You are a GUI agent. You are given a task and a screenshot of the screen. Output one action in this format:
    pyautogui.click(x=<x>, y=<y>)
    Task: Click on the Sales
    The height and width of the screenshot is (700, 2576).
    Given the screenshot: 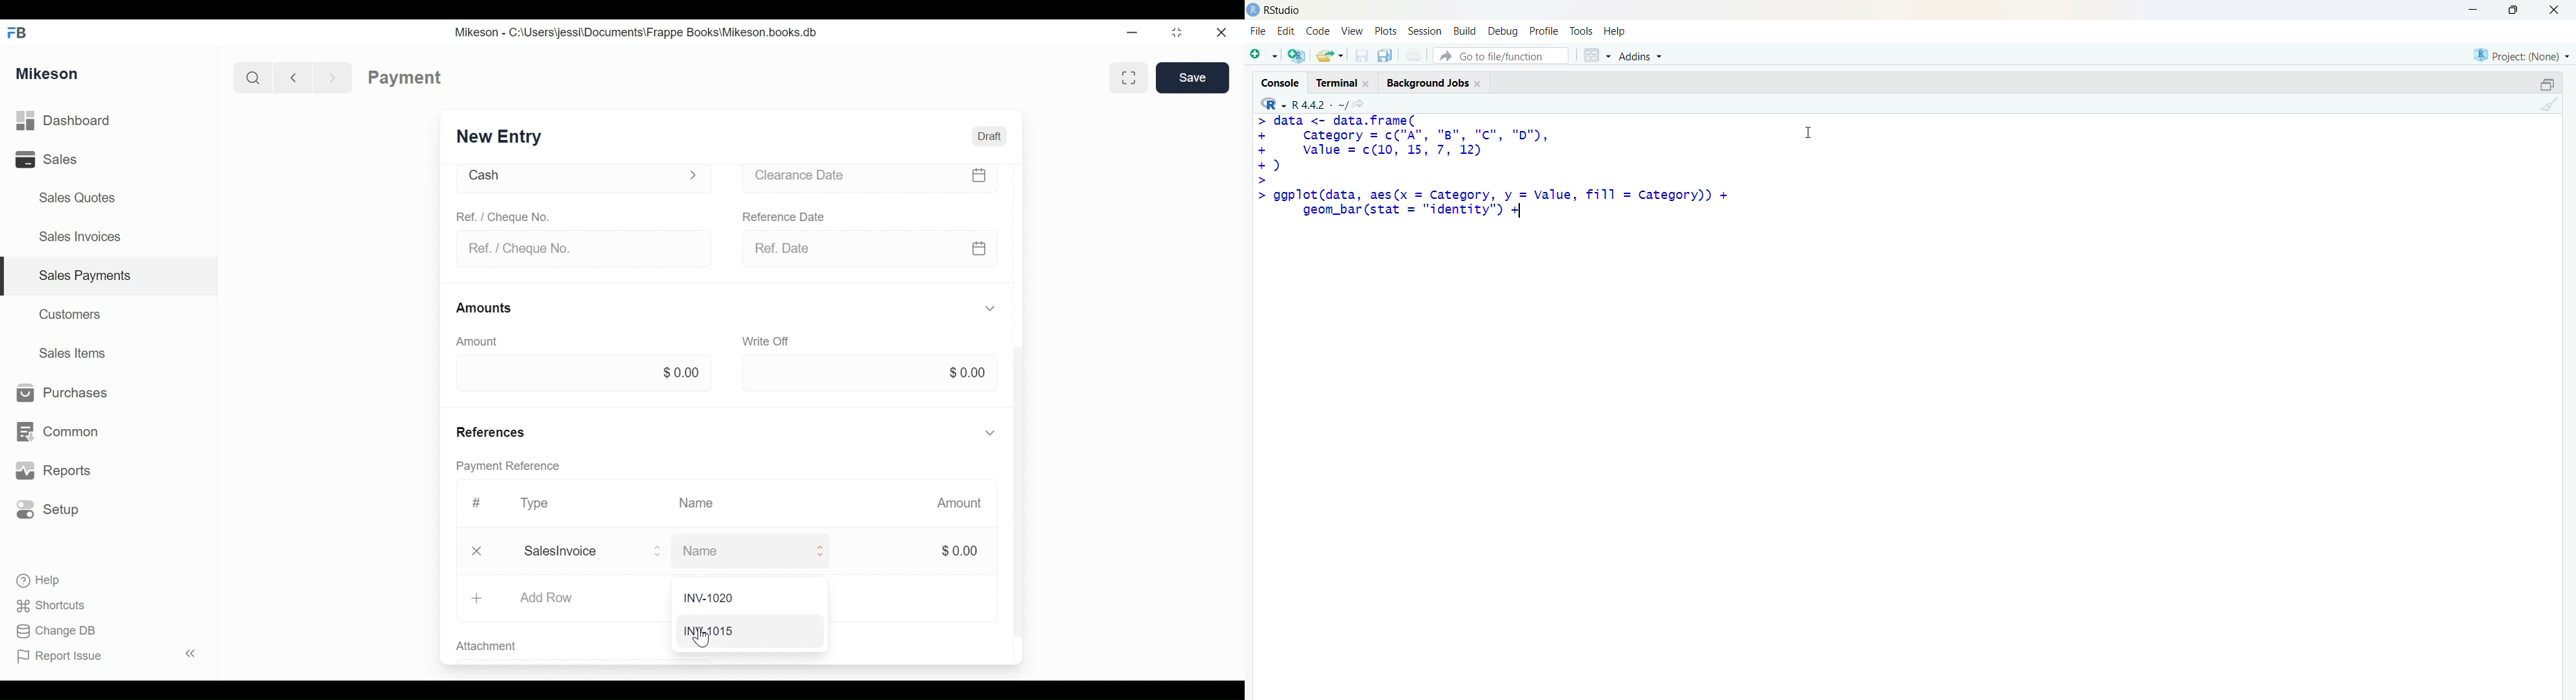 What is the action you would take?
    pyautogui.click(x=45, y=161)
    